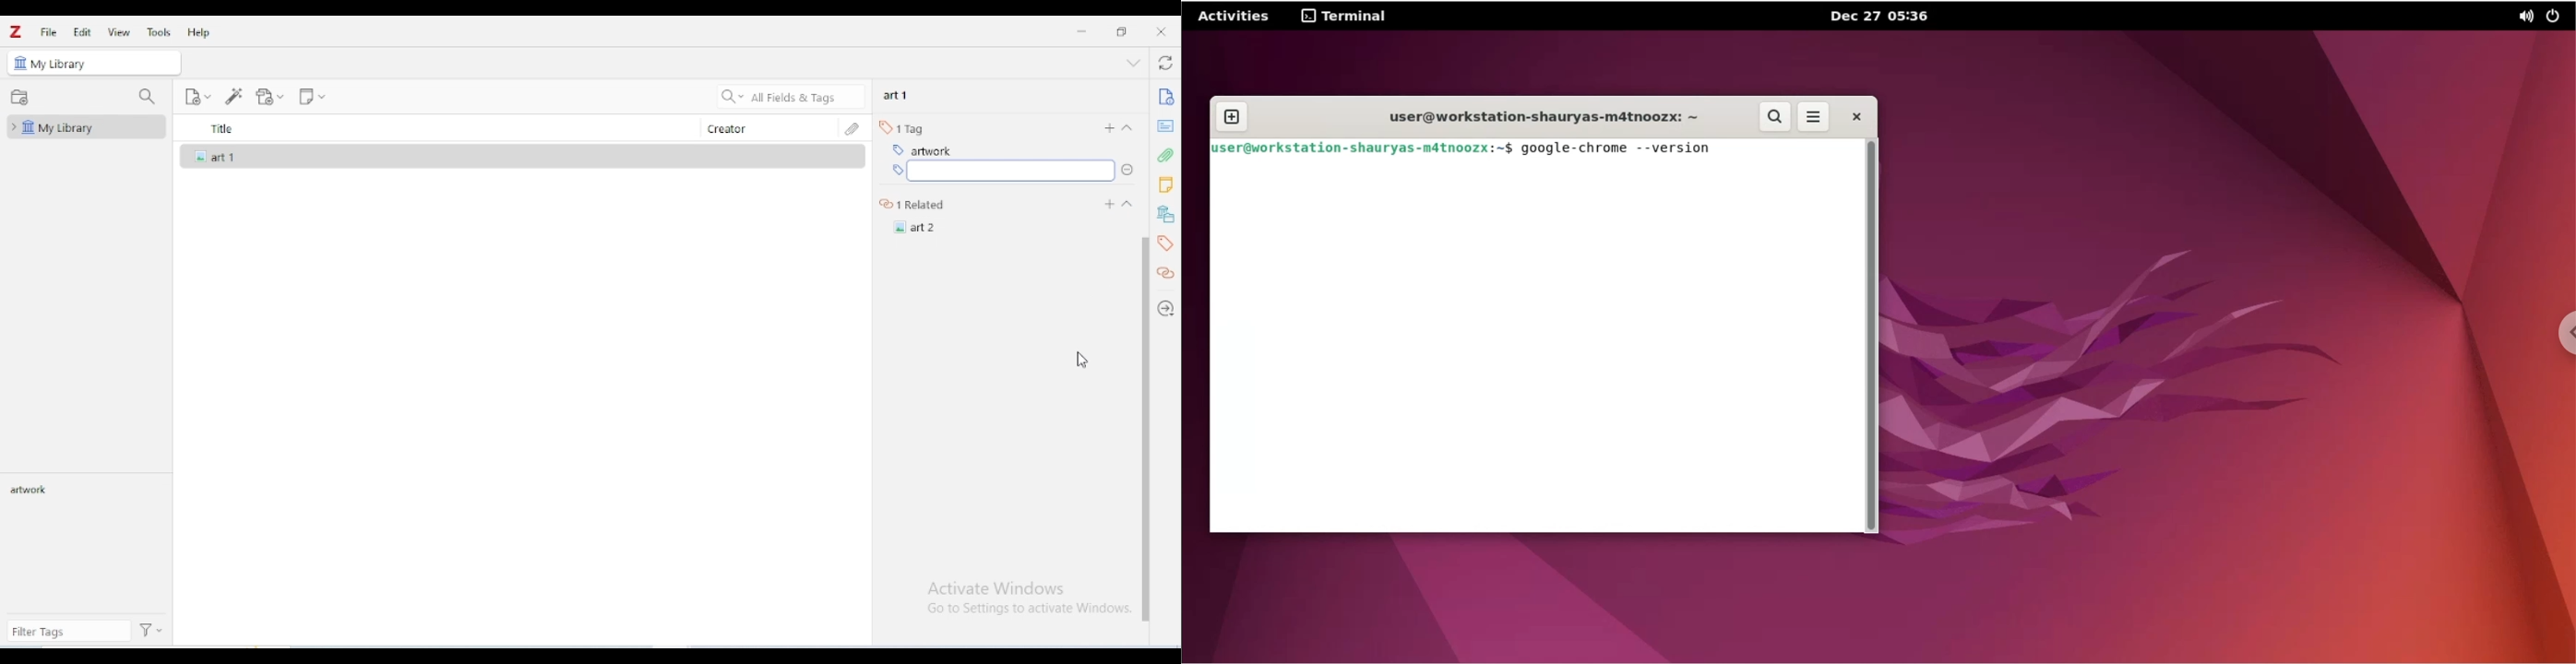  What do you see at coordinates (1003, 172) in the screenshot?
I see `type tag information` at bounding box center [1003, 172].